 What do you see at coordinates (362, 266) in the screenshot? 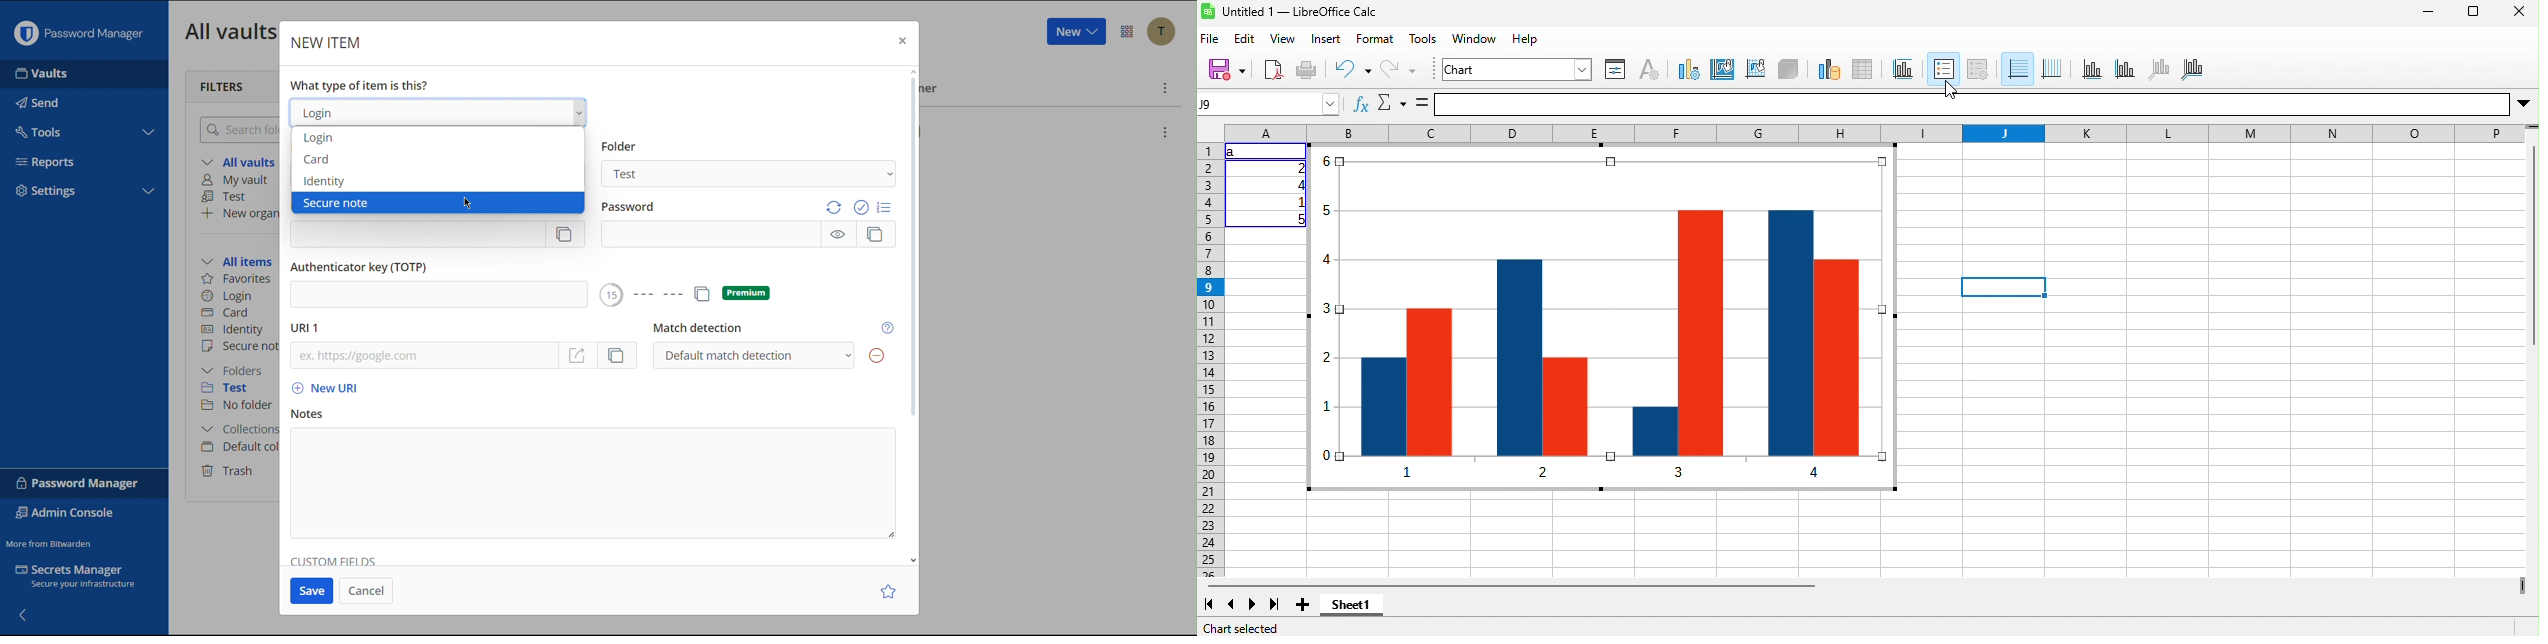
I see `Authenticator Key` at bounding box center [362, 266].